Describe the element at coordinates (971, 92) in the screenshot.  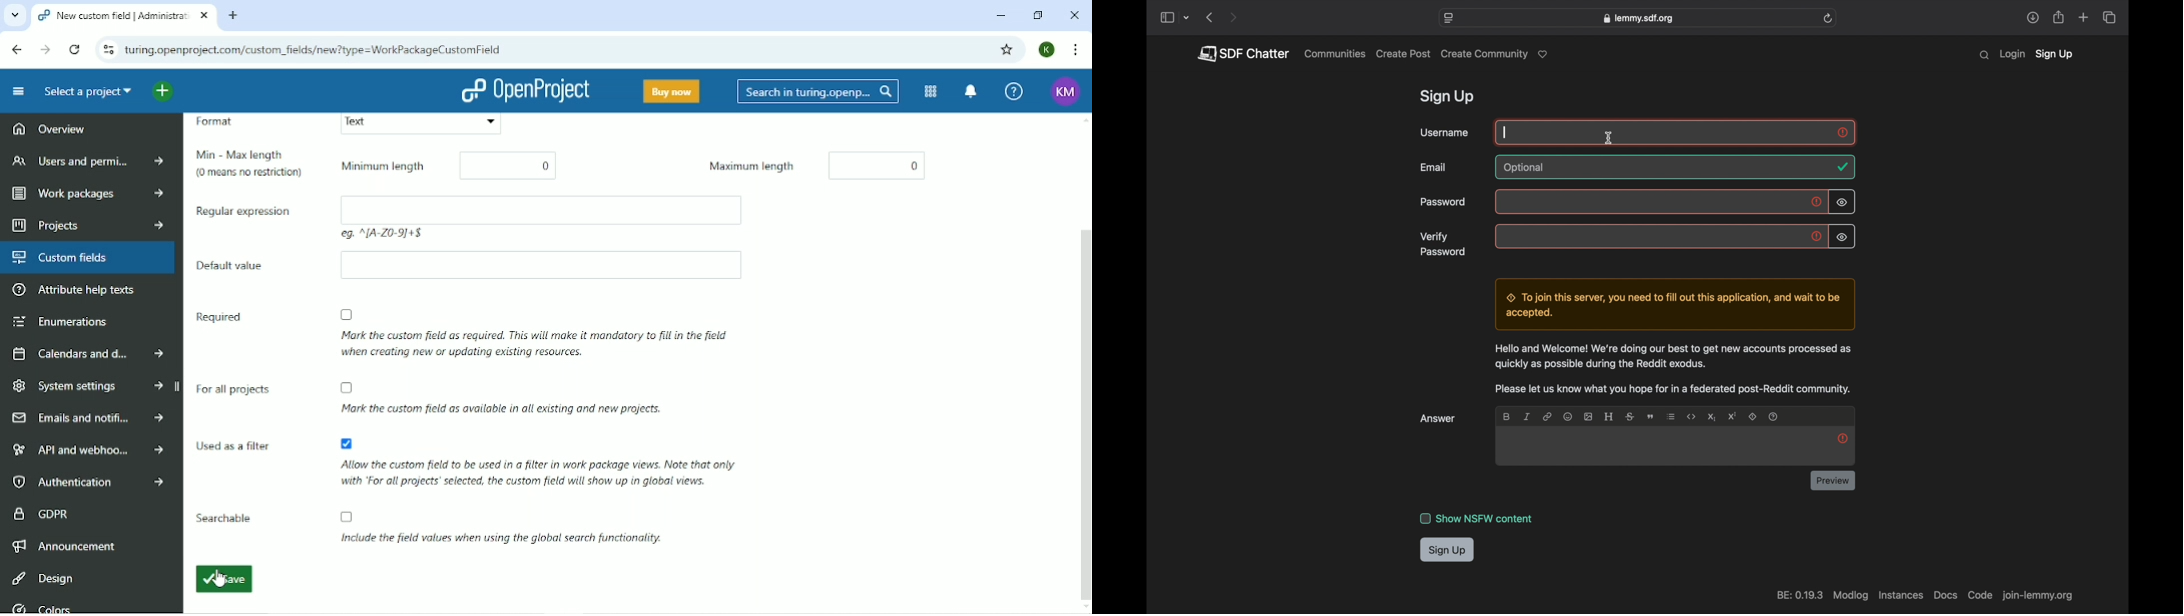
I see `To notification center` at that location.